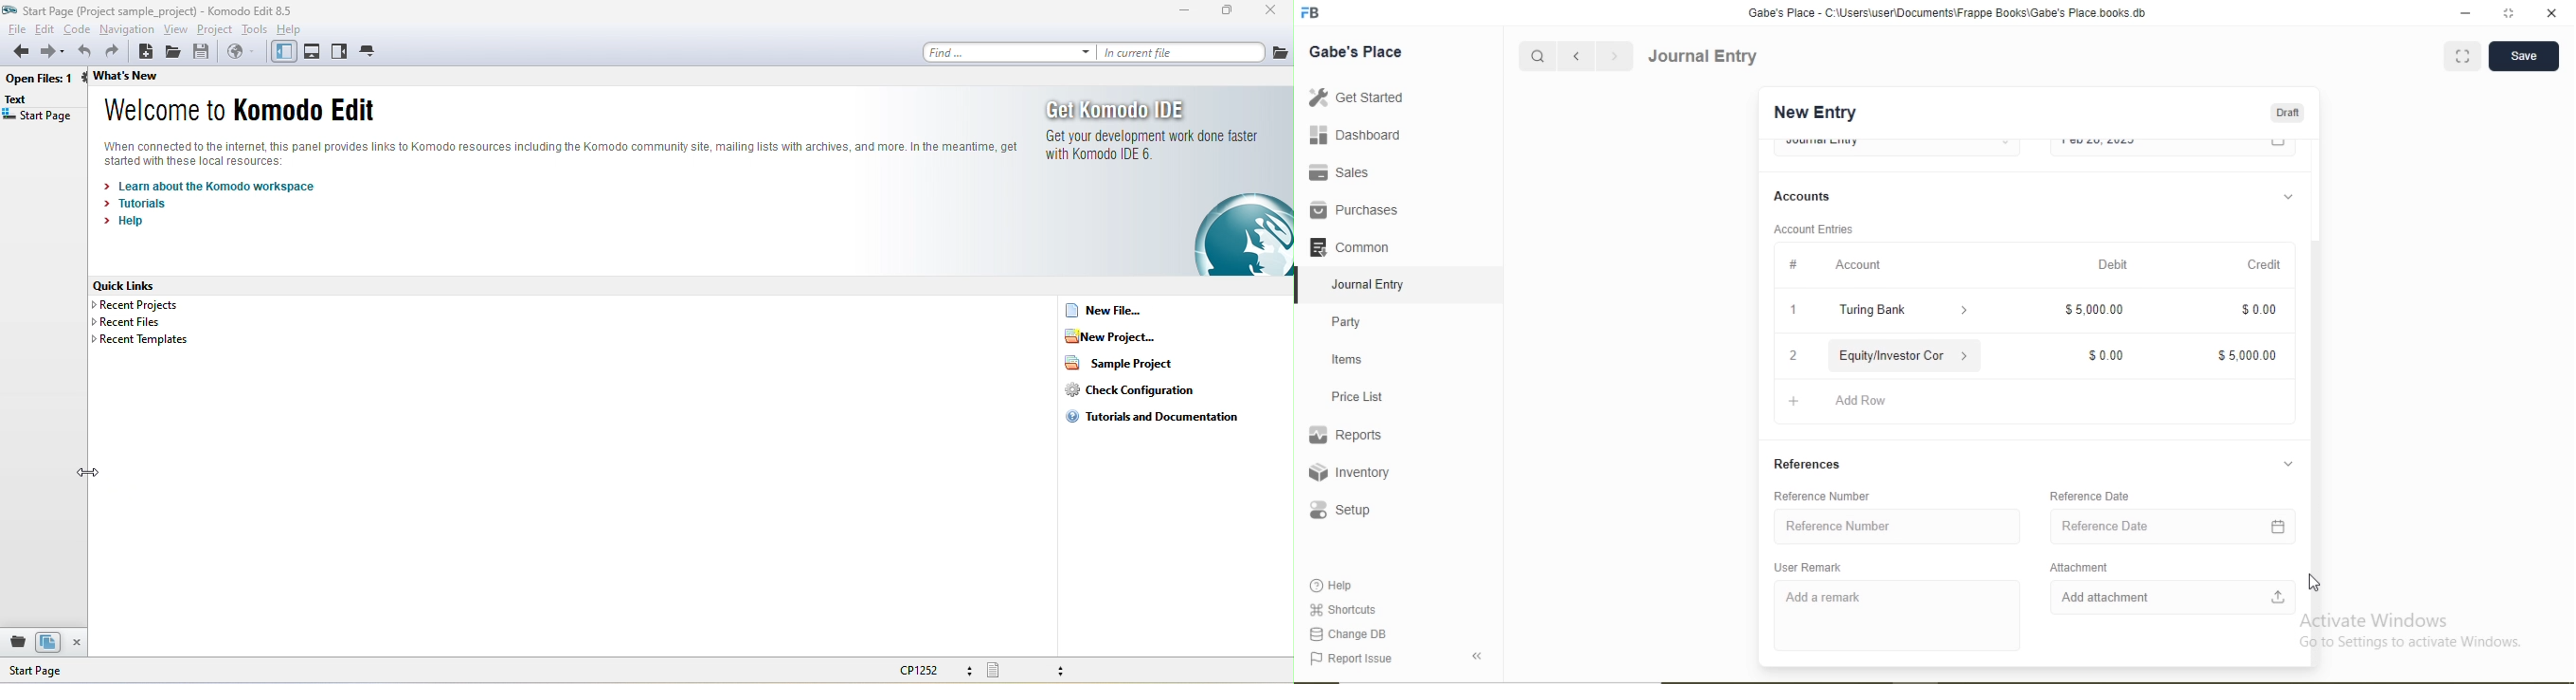 Image resolution: width=2576 pixels, height=700 pixels. Describe the element at coordinates (1808, 464) in the screenshot. I see `References` at that location.